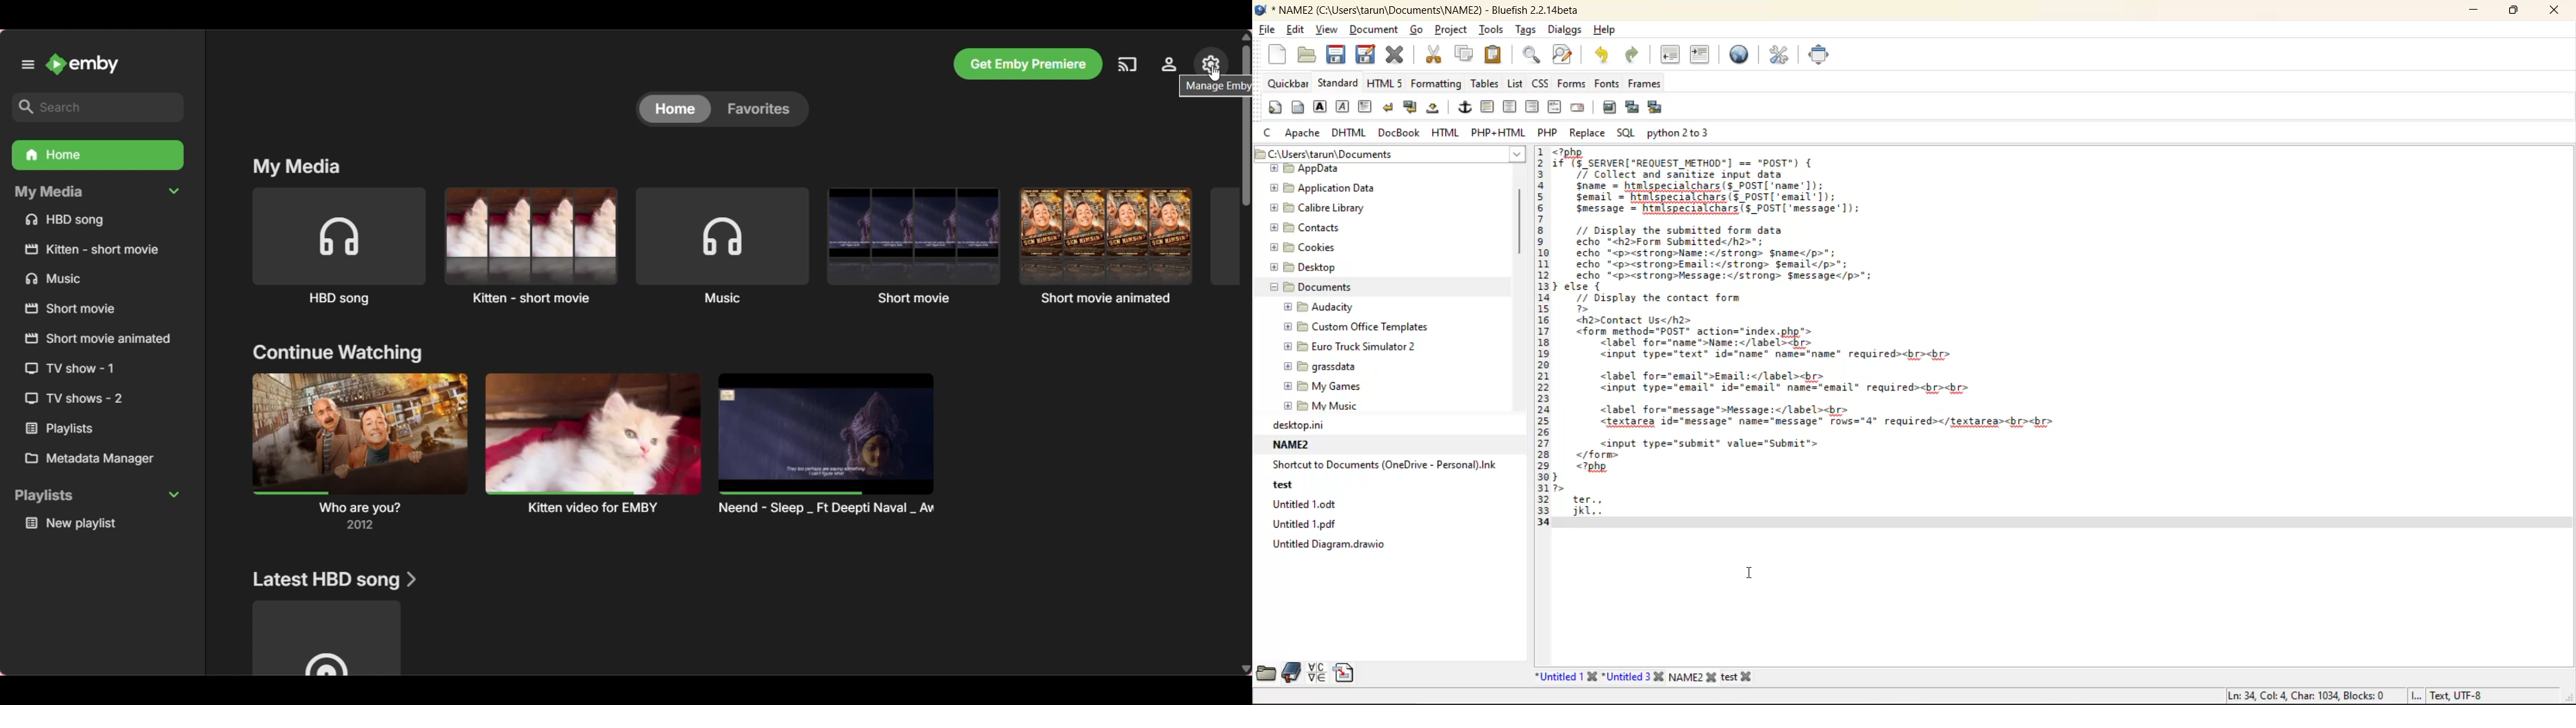 The height and width of the screenshot is (728, 2576). What do you see at coordinates (100, 277) in the screenshot?
I see `Music` at bounding box center [100, 277].